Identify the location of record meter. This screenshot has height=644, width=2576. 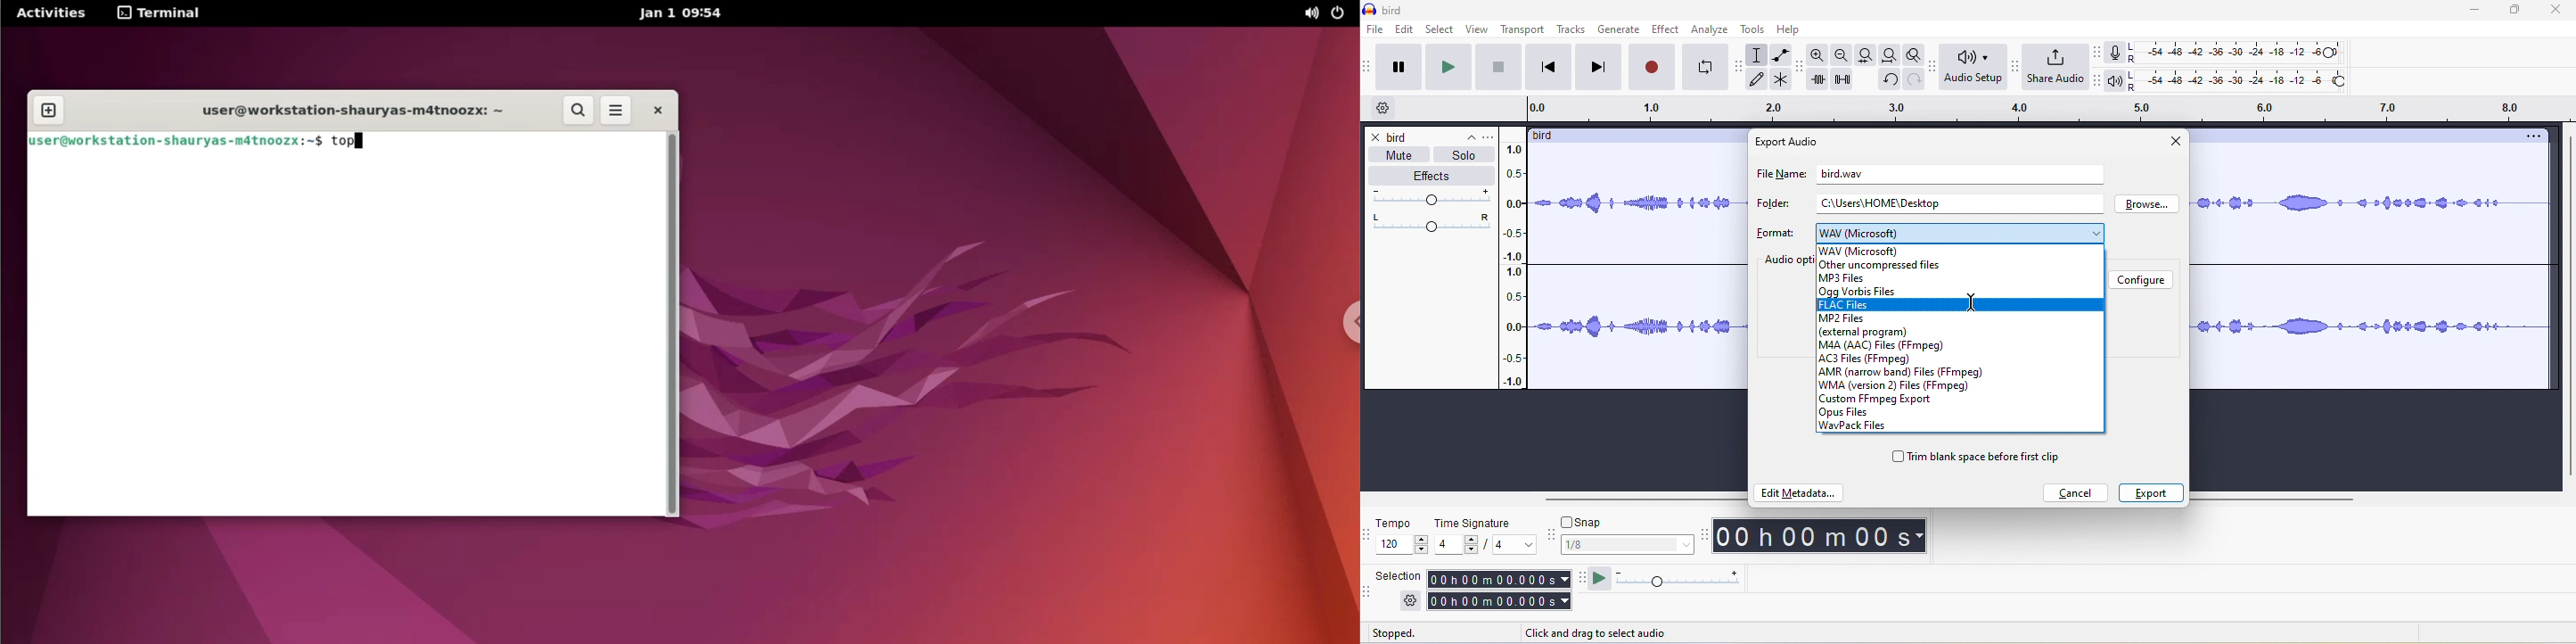
(2115, 53).